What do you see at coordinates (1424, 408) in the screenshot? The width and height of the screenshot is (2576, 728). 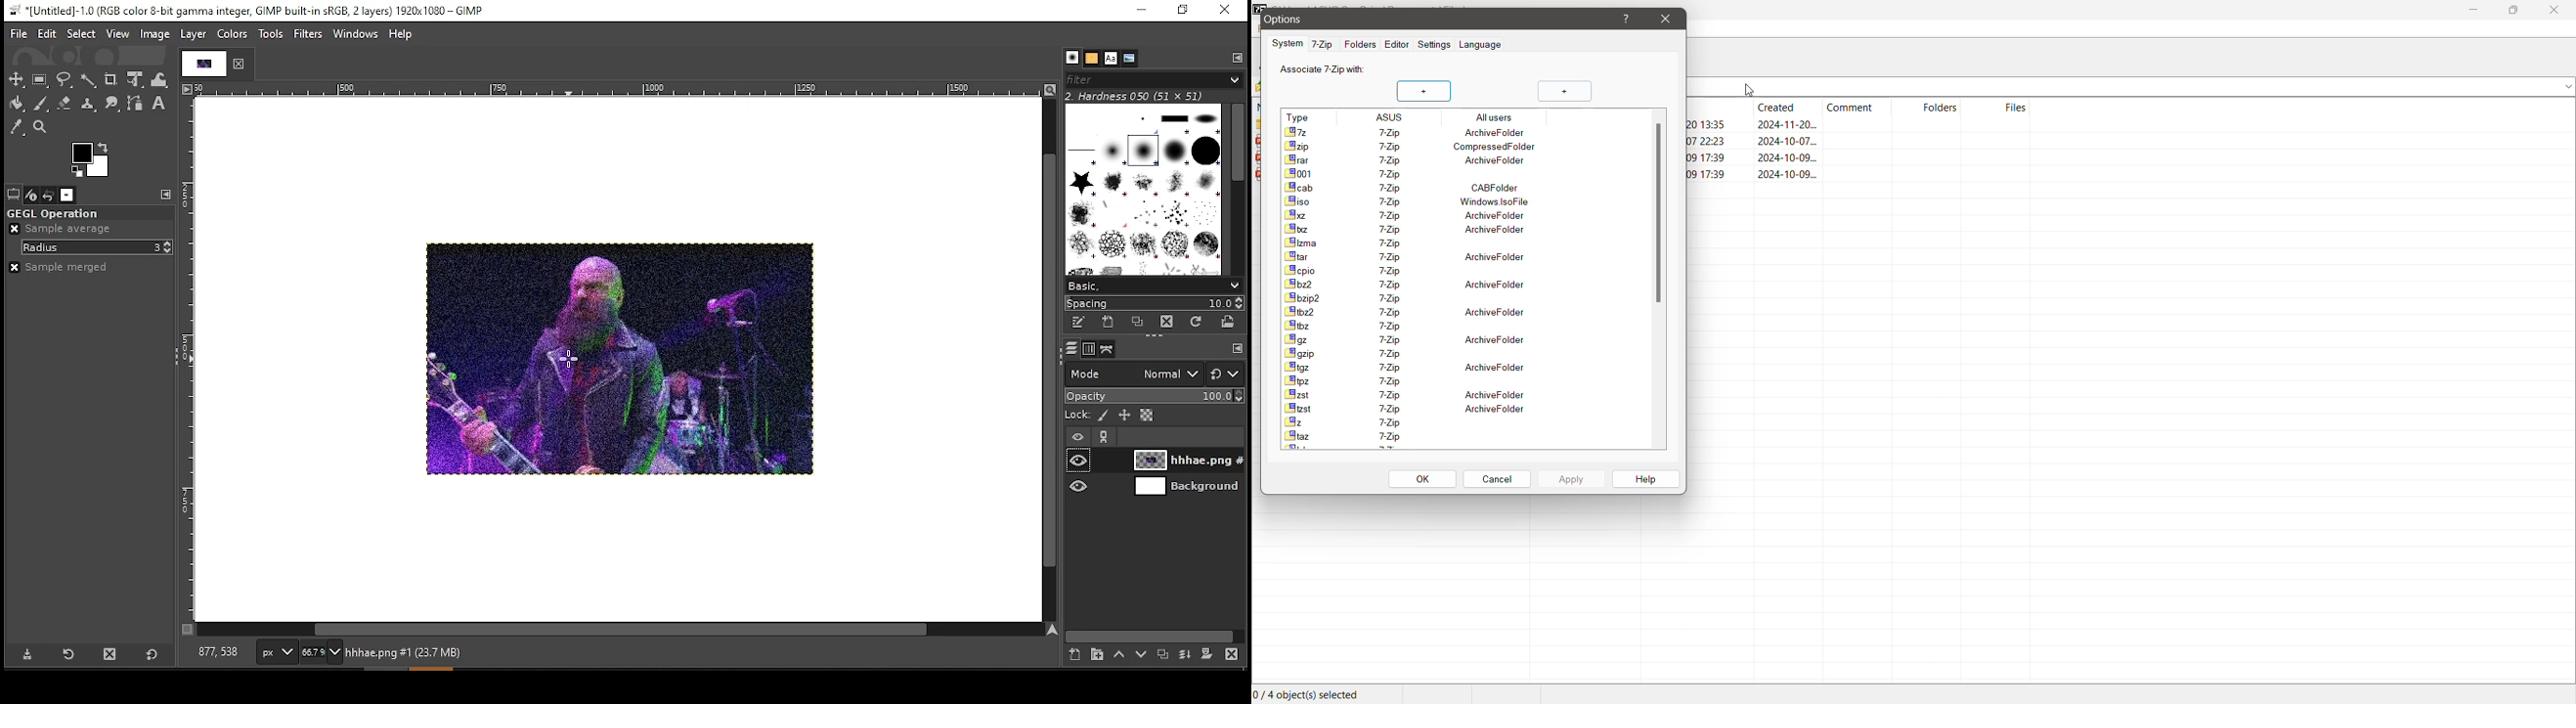 I see `Archived Folder` at bounding box center [1424, 408].